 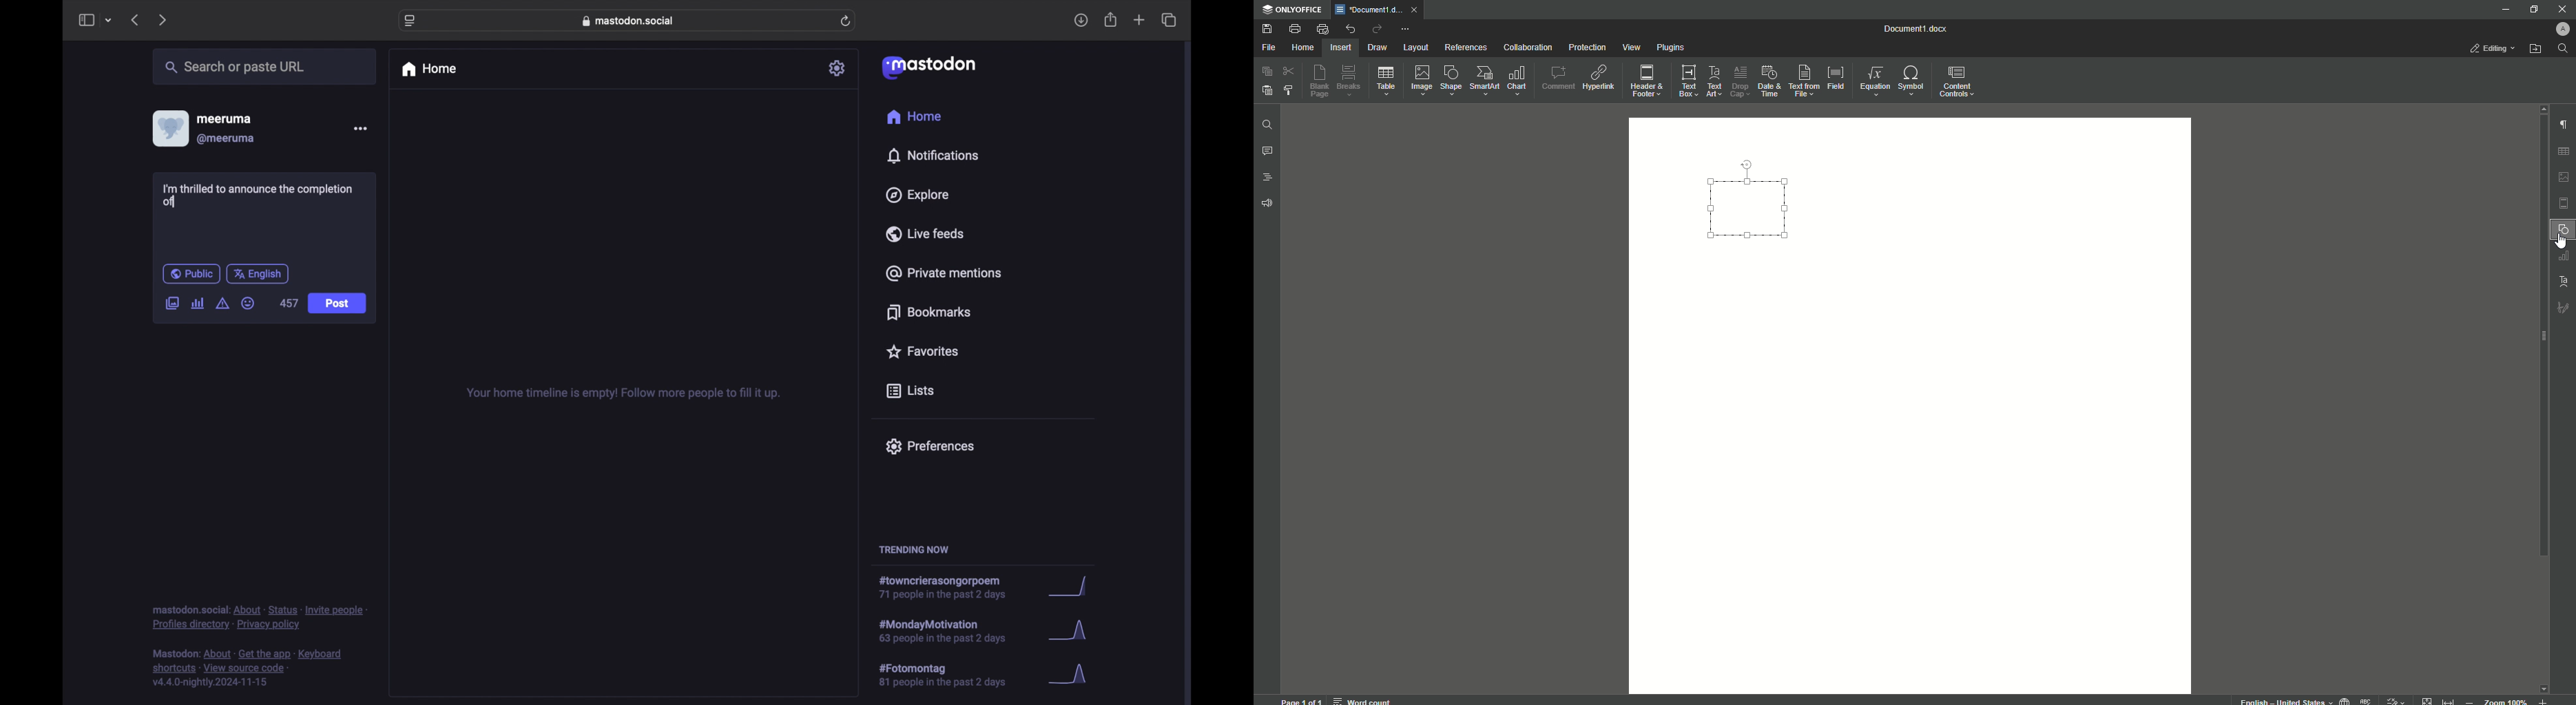 I want to click on home, so click(x=916, y=116).